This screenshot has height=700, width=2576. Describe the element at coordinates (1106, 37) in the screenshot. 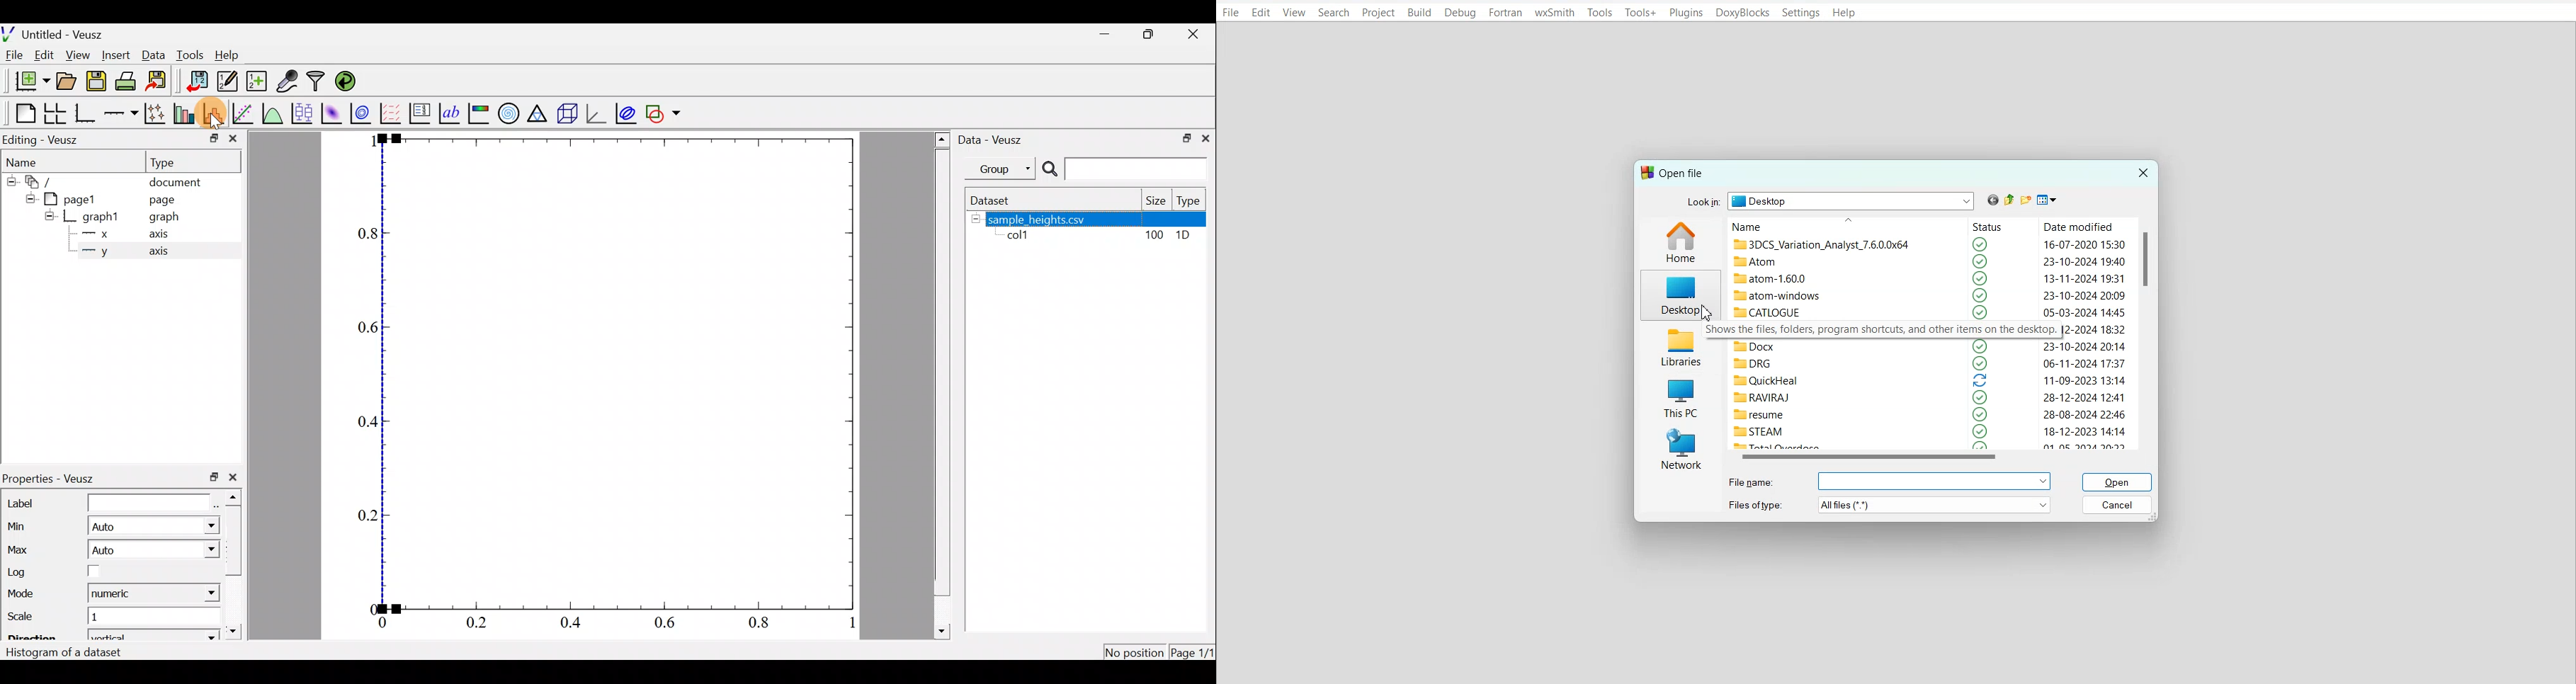

I see `minimize` at that location.